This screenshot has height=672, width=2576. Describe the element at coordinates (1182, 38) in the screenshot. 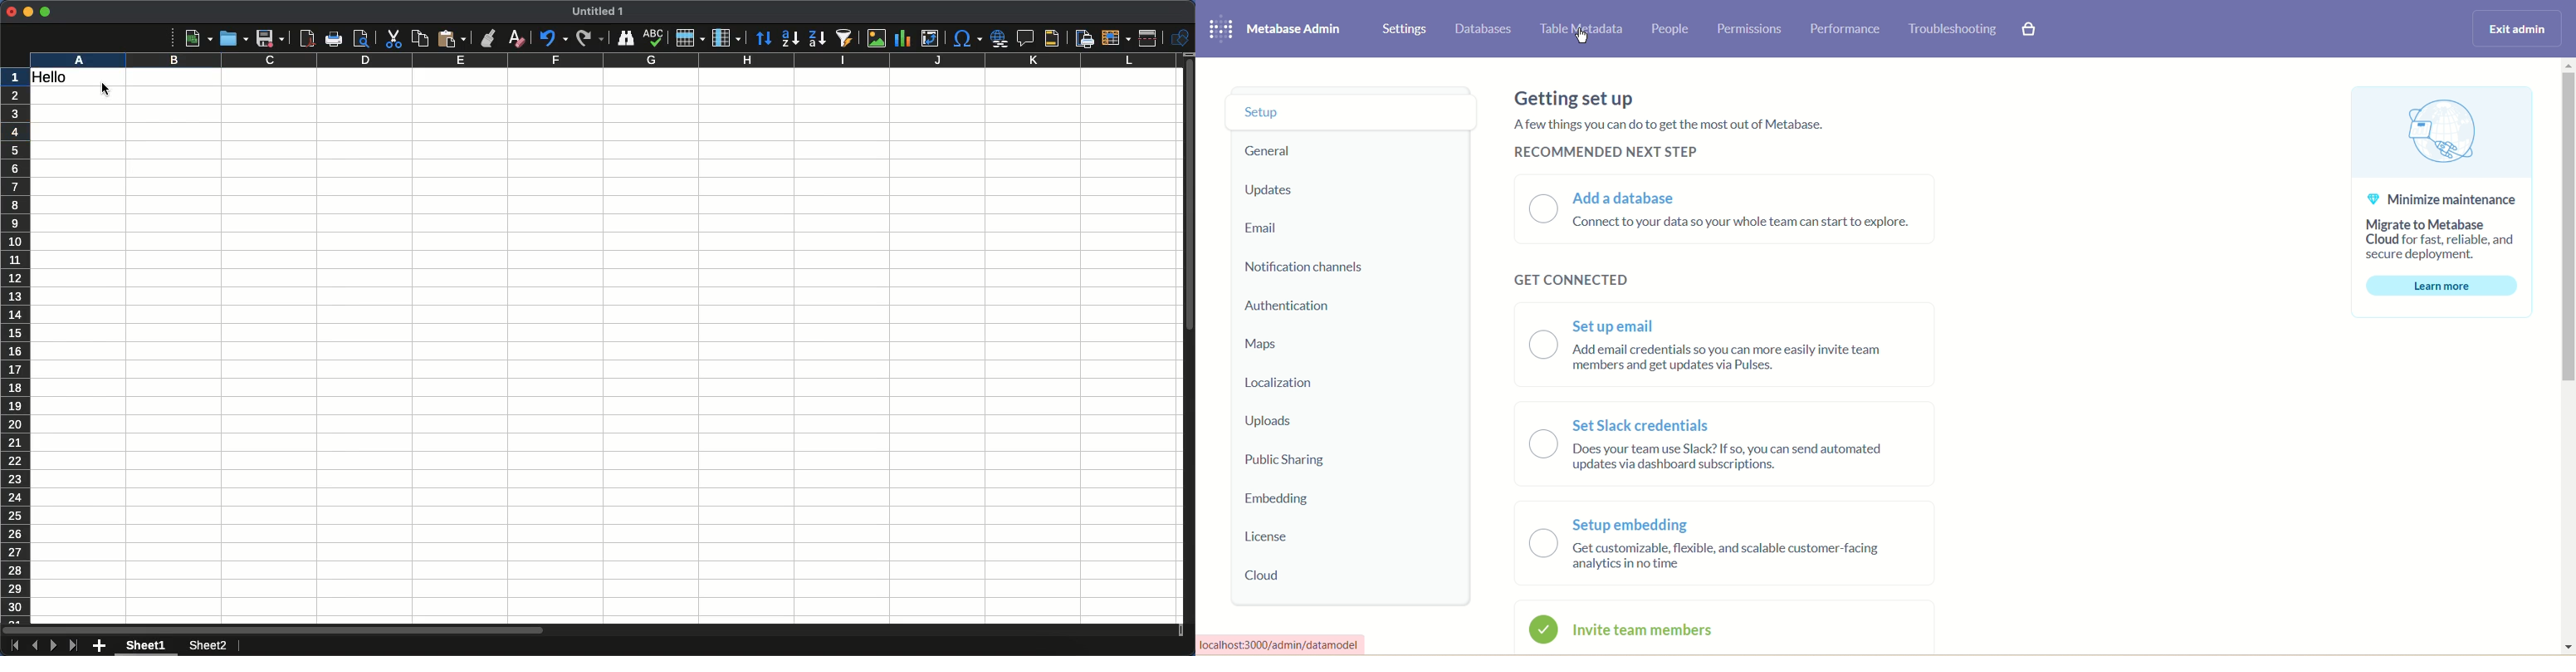

I see `Shapes` at that location.